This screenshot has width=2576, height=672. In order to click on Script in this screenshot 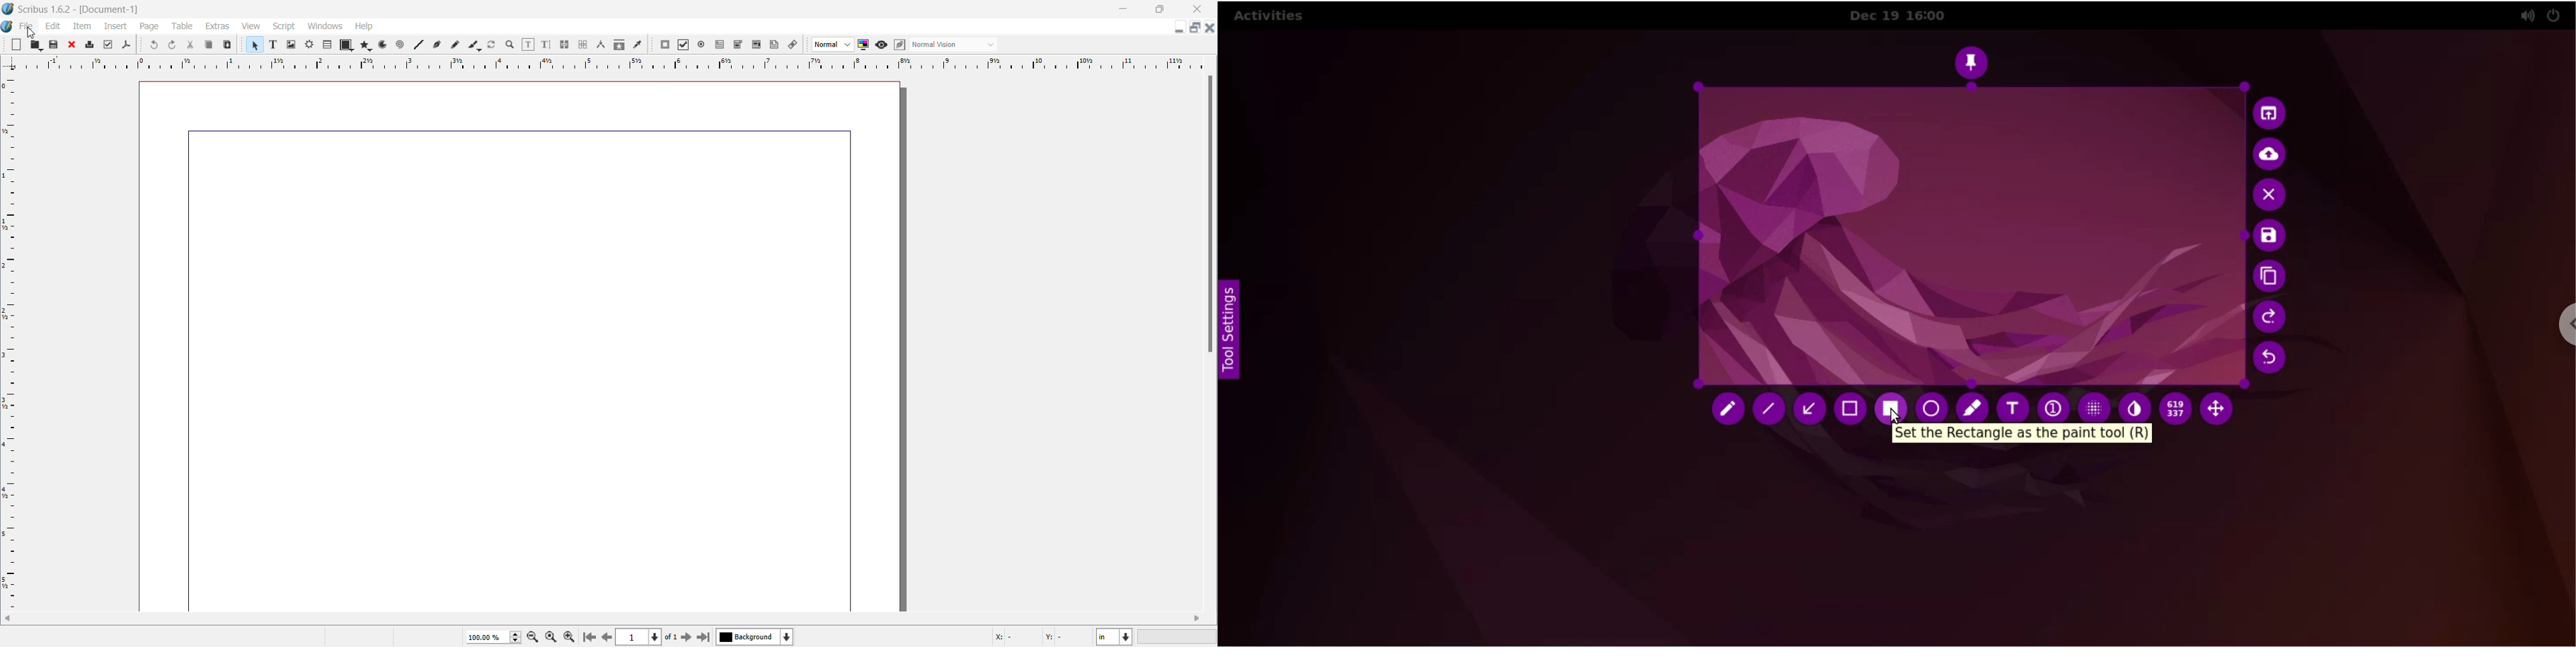, I will do `click(282, 27)`.